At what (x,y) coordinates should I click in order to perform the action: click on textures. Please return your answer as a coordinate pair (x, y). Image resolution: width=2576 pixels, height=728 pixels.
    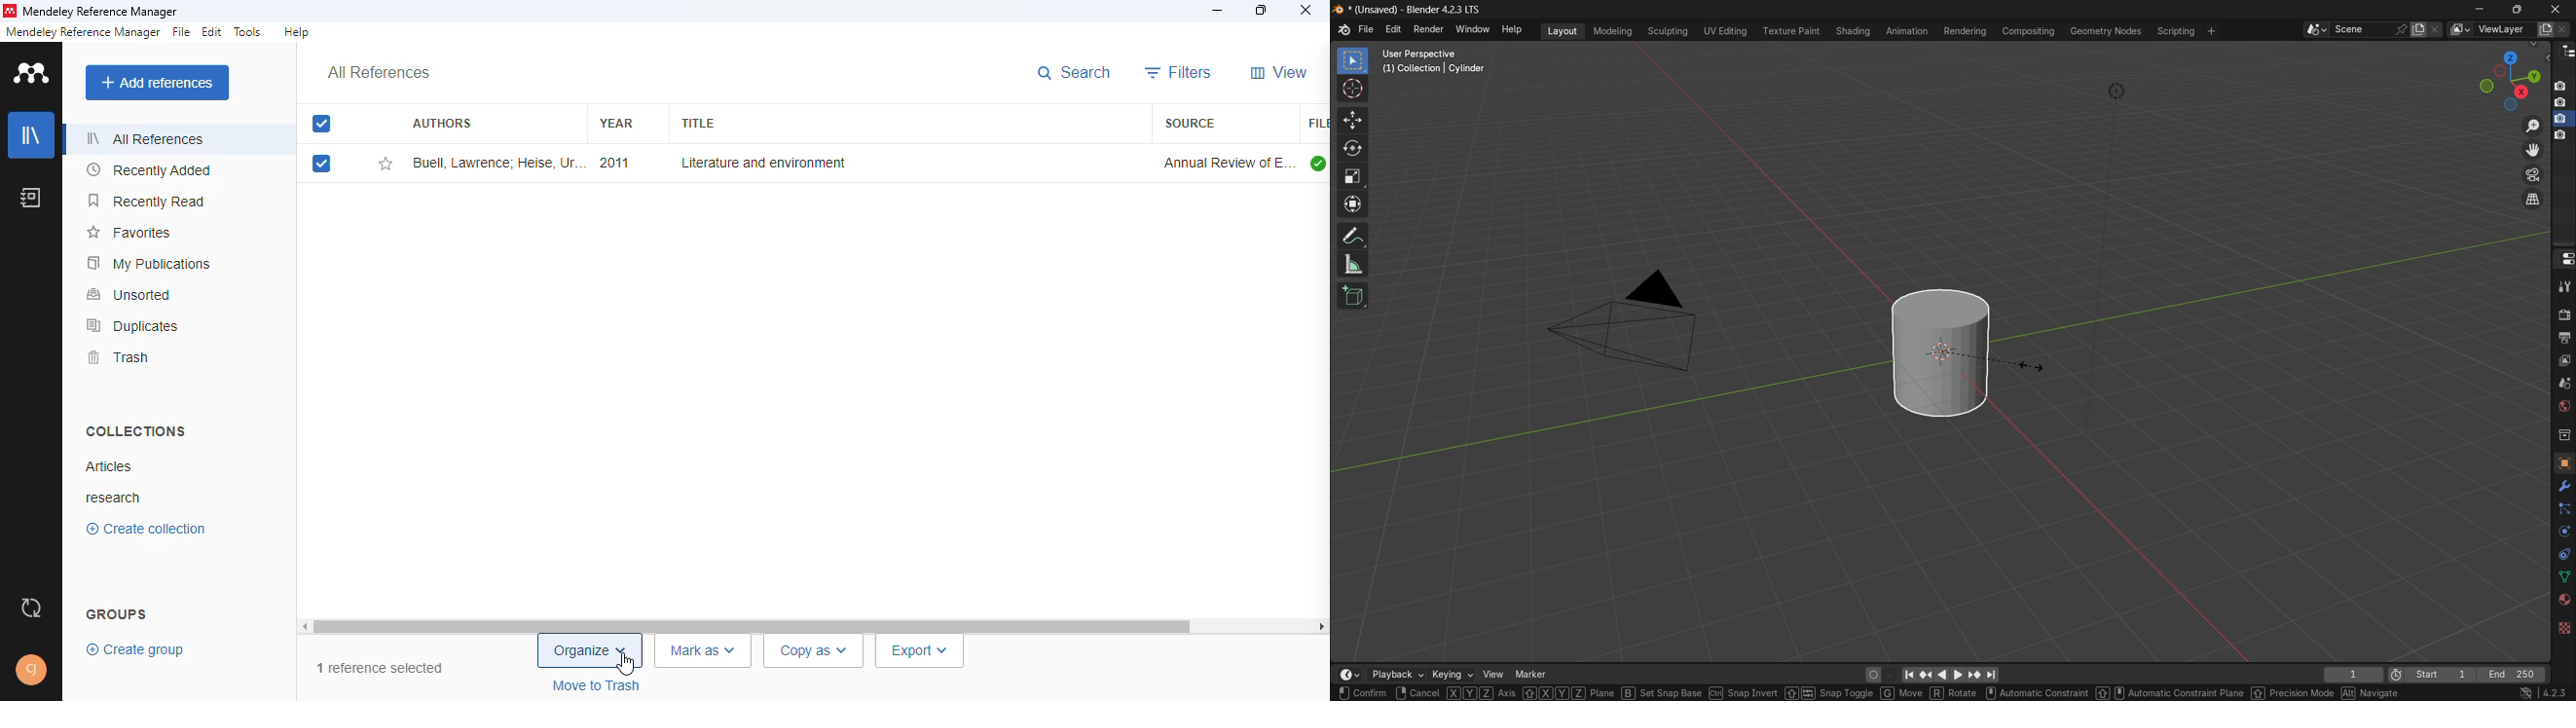
    Looking at the image, I should click on (2565, 625).